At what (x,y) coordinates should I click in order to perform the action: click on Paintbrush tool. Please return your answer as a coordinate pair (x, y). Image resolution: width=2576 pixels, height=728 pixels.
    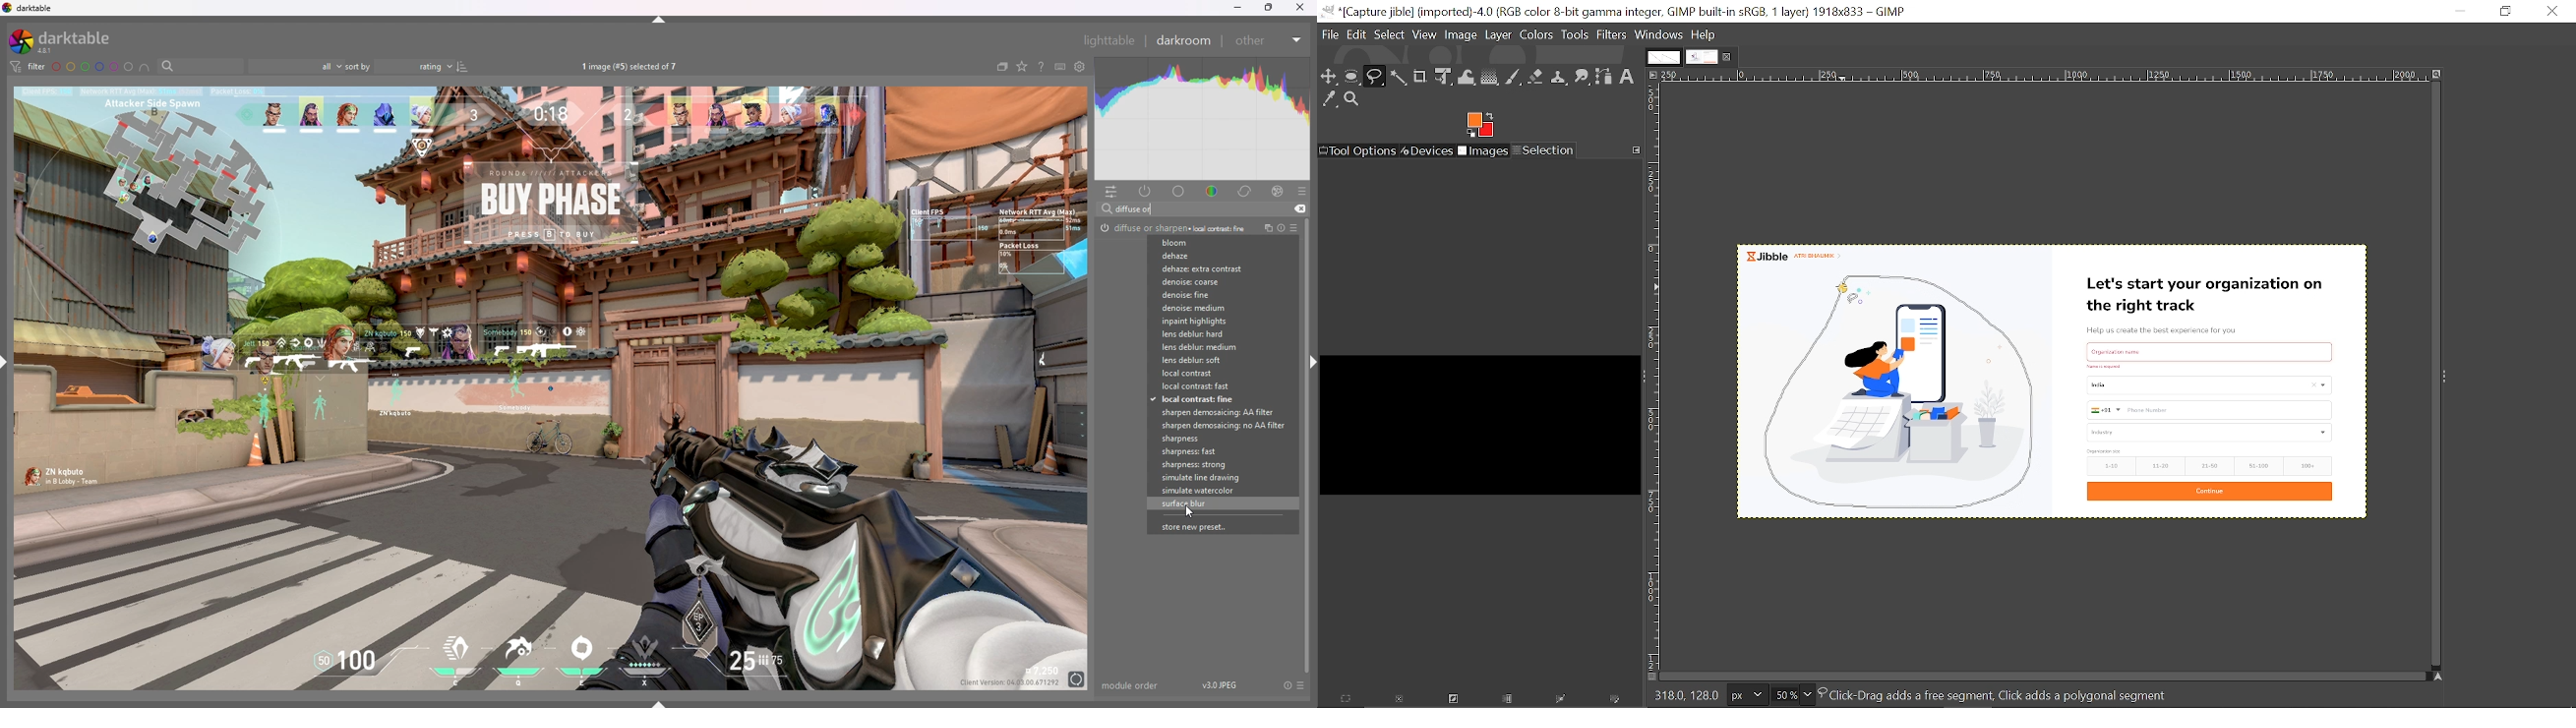
    Looking at the image, I should click on (1514, 78).